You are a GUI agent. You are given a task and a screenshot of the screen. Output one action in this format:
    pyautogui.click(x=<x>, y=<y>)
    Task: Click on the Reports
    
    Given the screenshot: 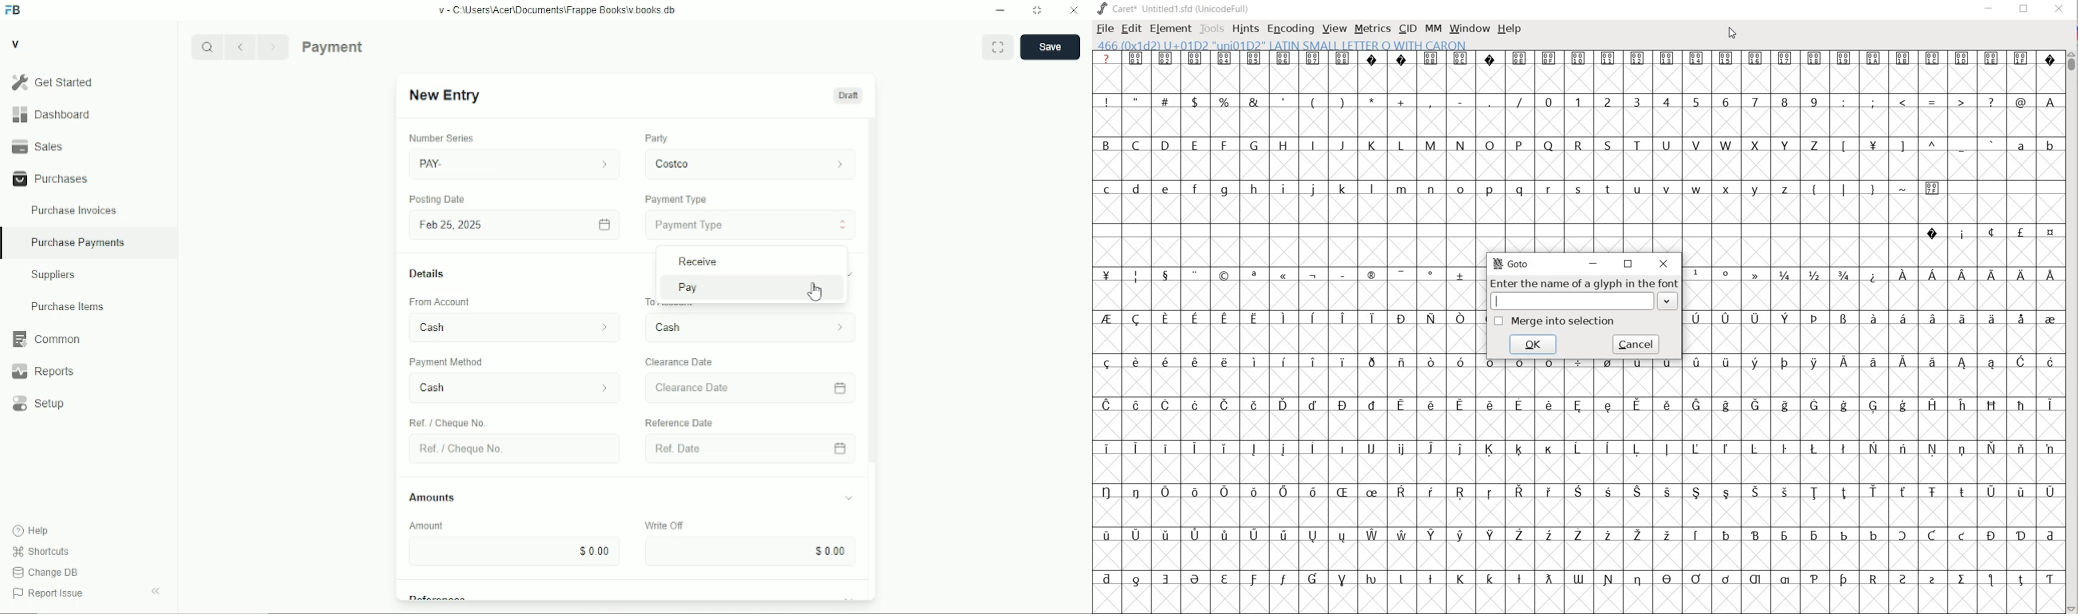 What is the action you would take?
    pyautogui.click(x=89, y=371)
    